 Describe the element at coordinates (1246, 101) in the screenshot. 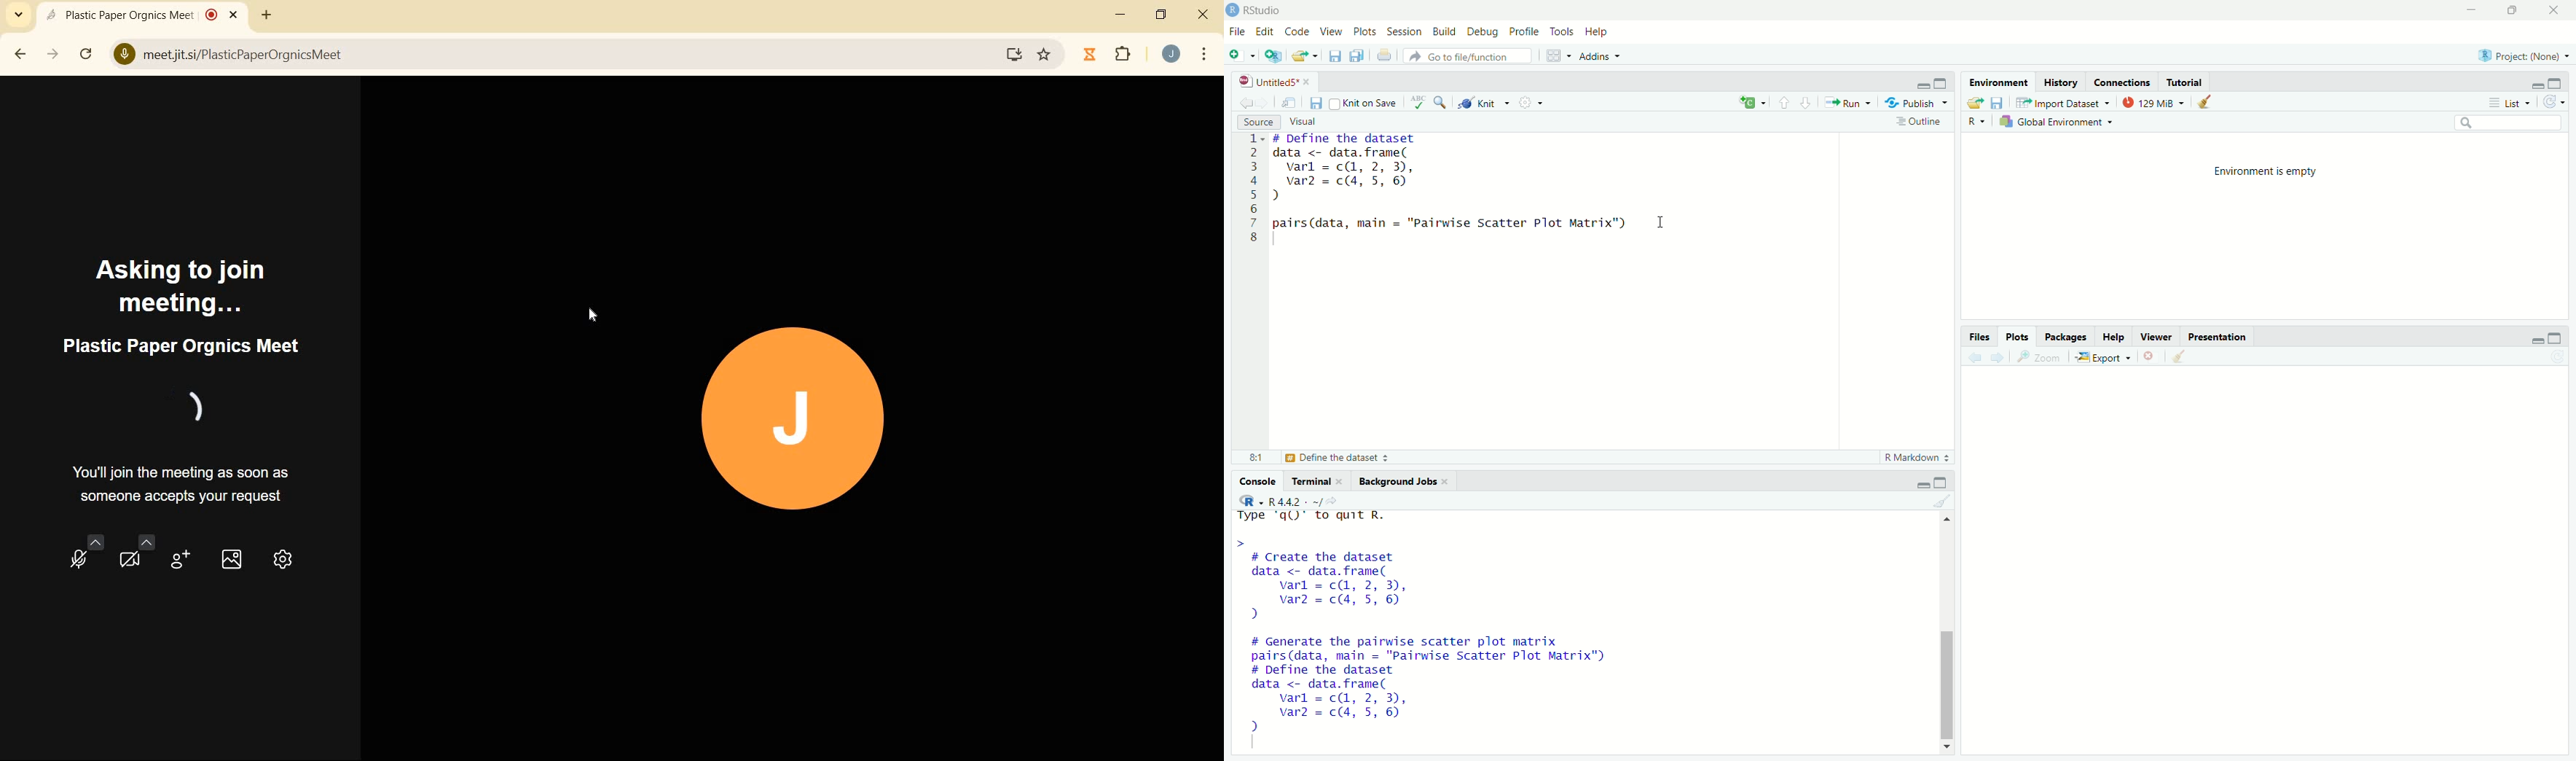

I see `Go back to the previous source location (Ctrl + F9)` at that location.